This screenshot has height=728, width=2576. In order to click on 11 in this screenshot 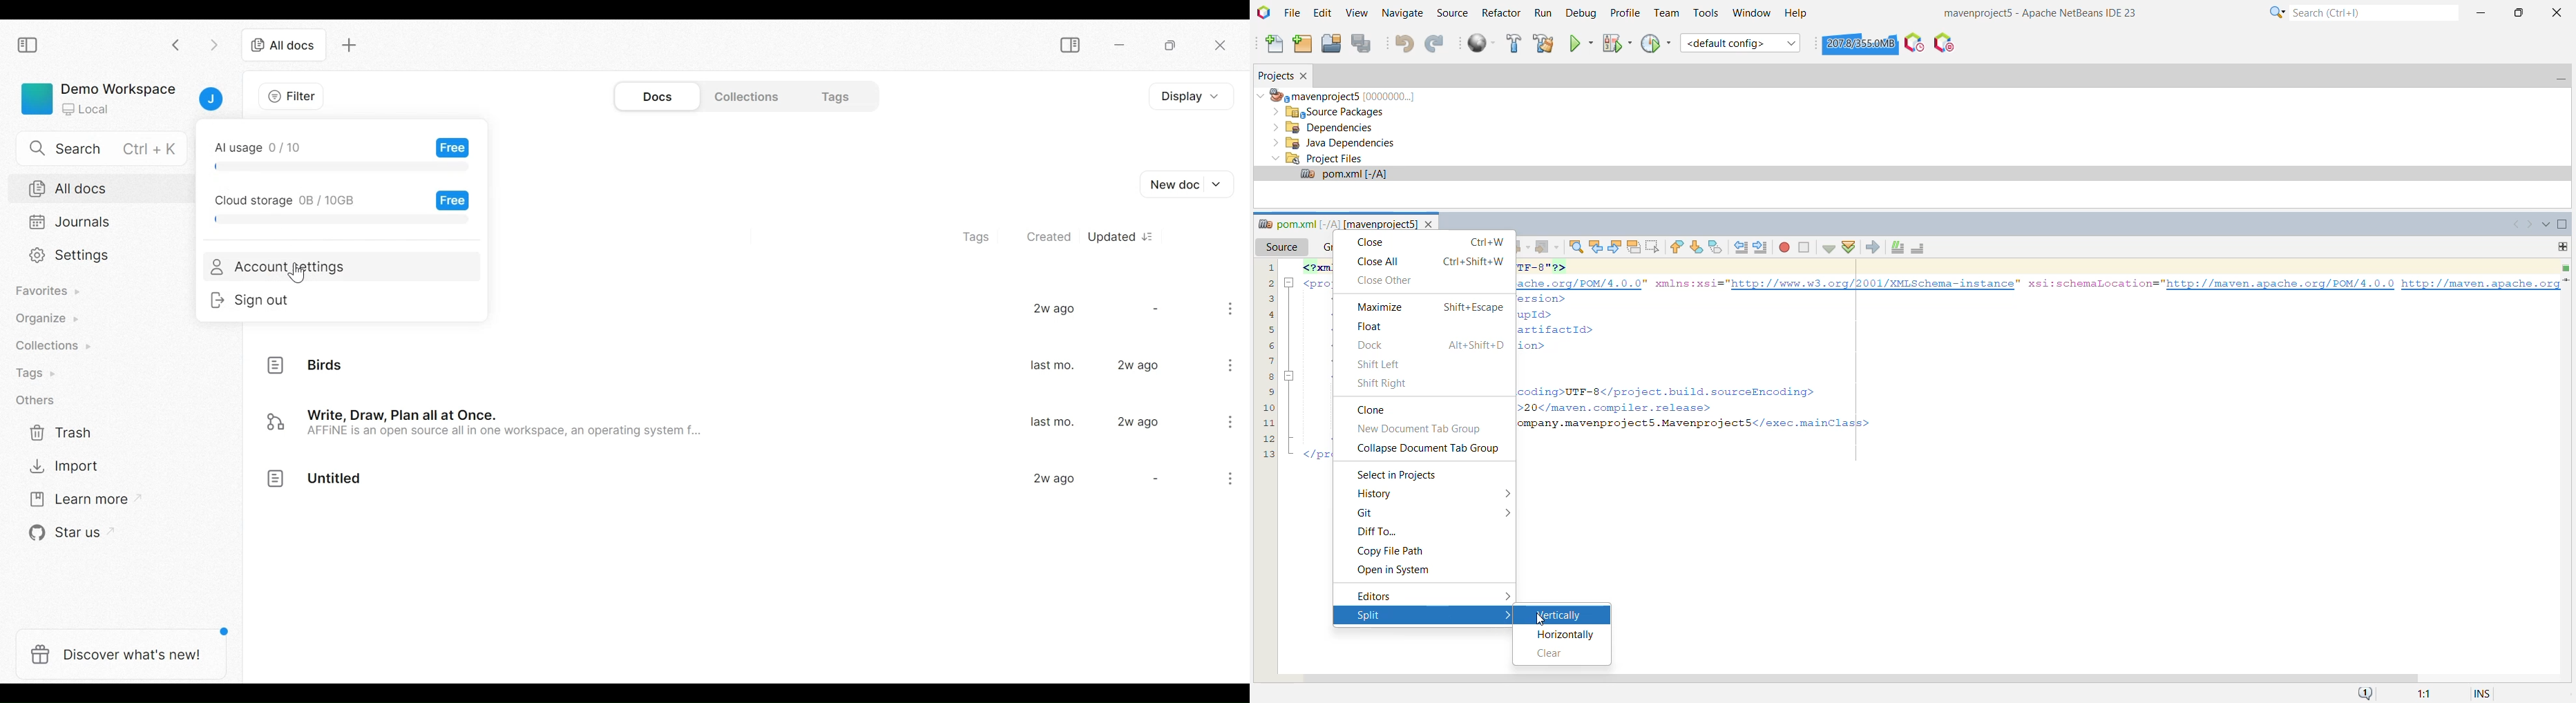, I will do `click(1269, 421)`.